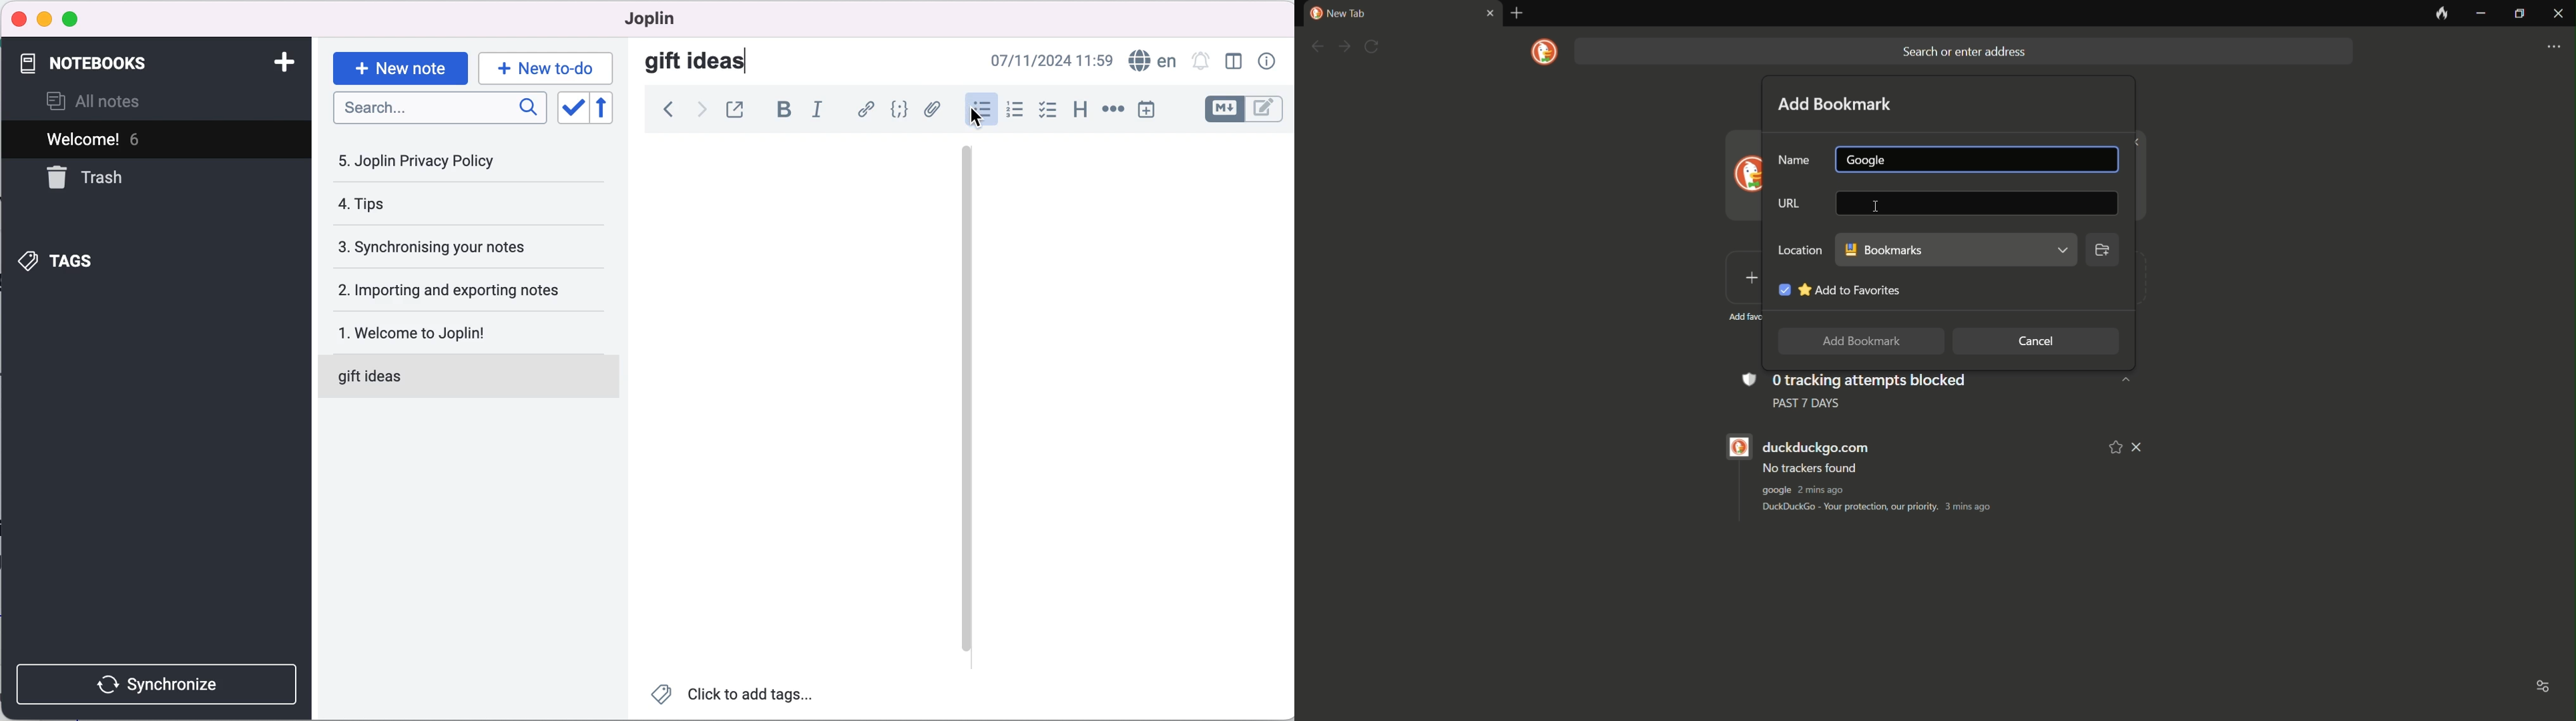 The image size is (2576, 728). I want to click on close app, so click(2557, 14).